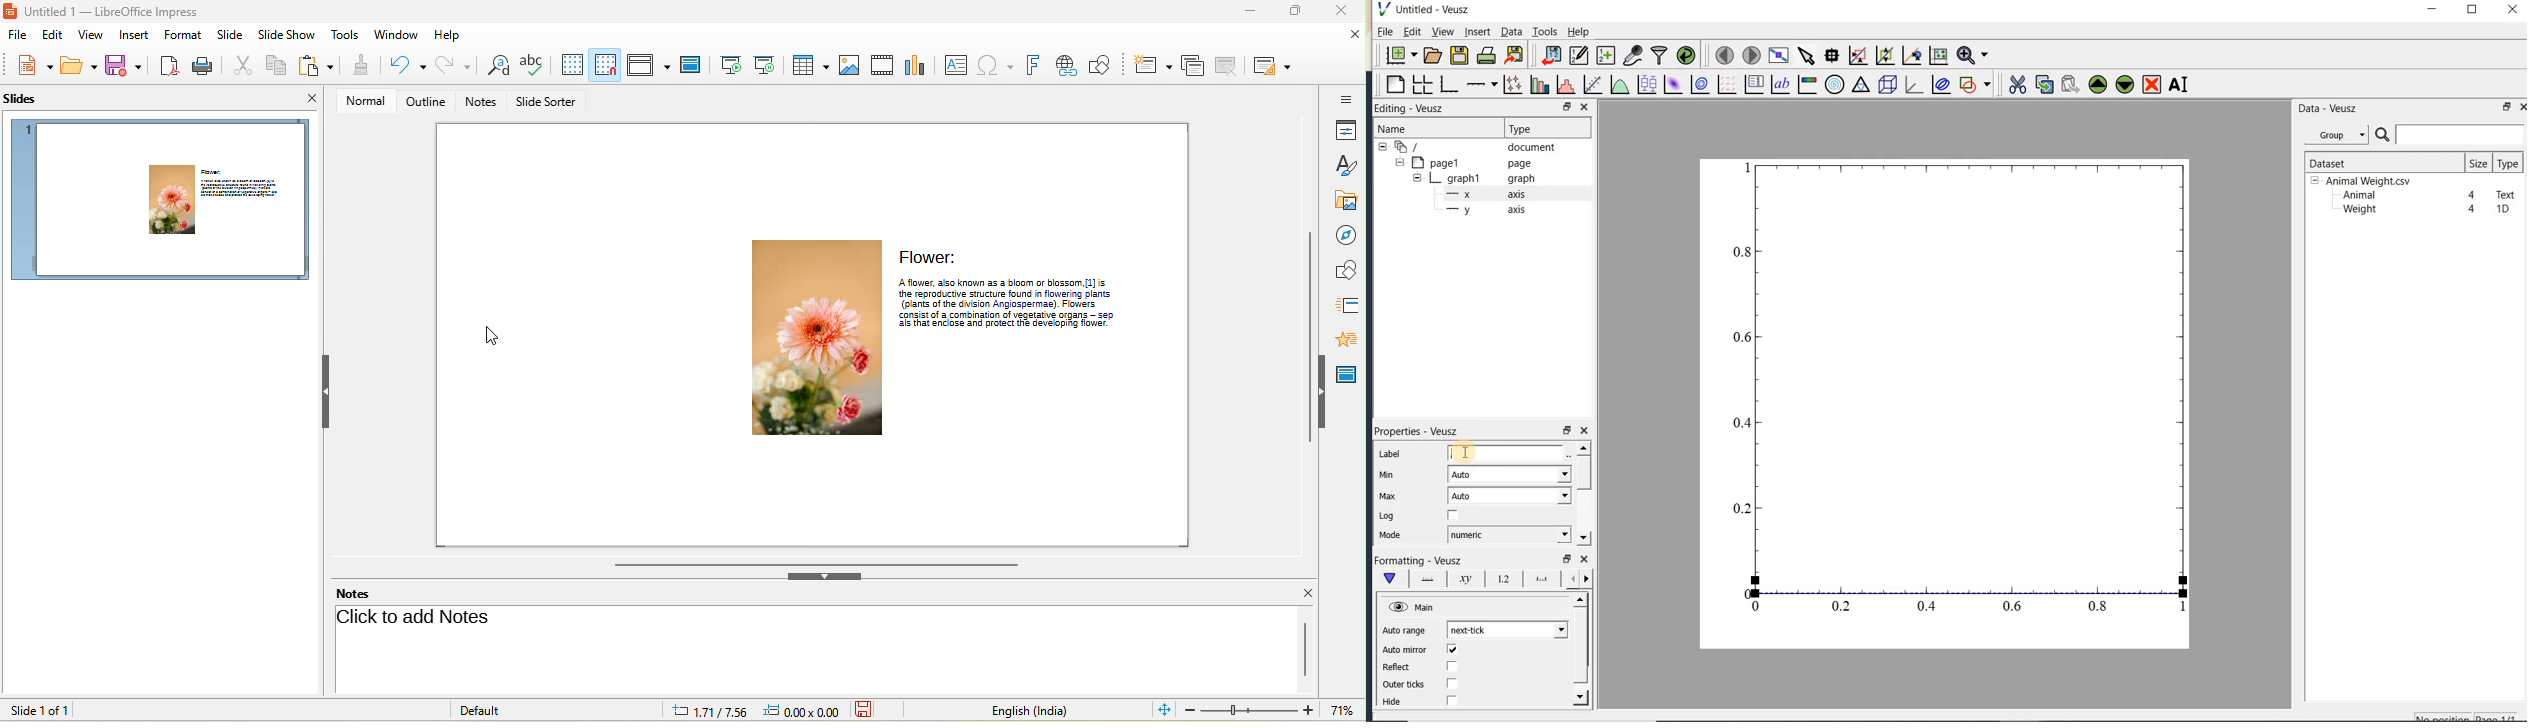  I want to click on display to grid, so click(567, 65).